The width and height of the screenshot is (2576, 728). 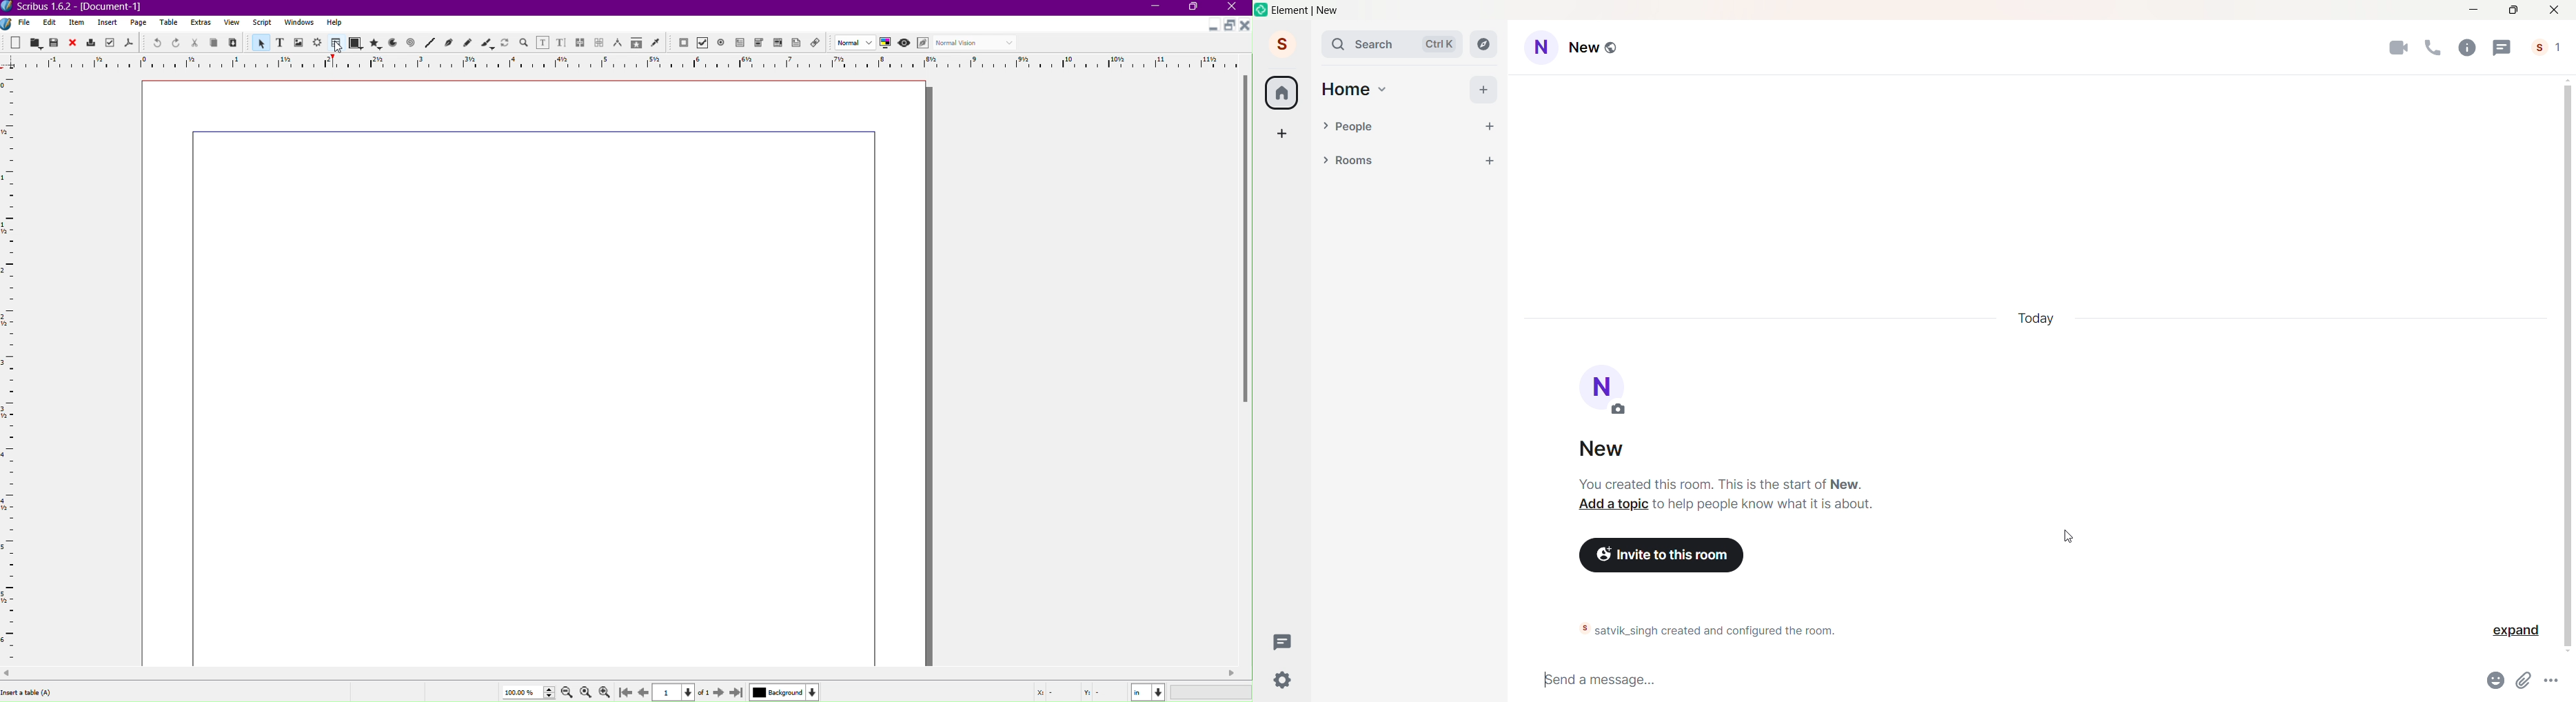 What do you see at coordinates (35, 42) in the screenshot?
I see `Open` at bounding box center [35, 42].